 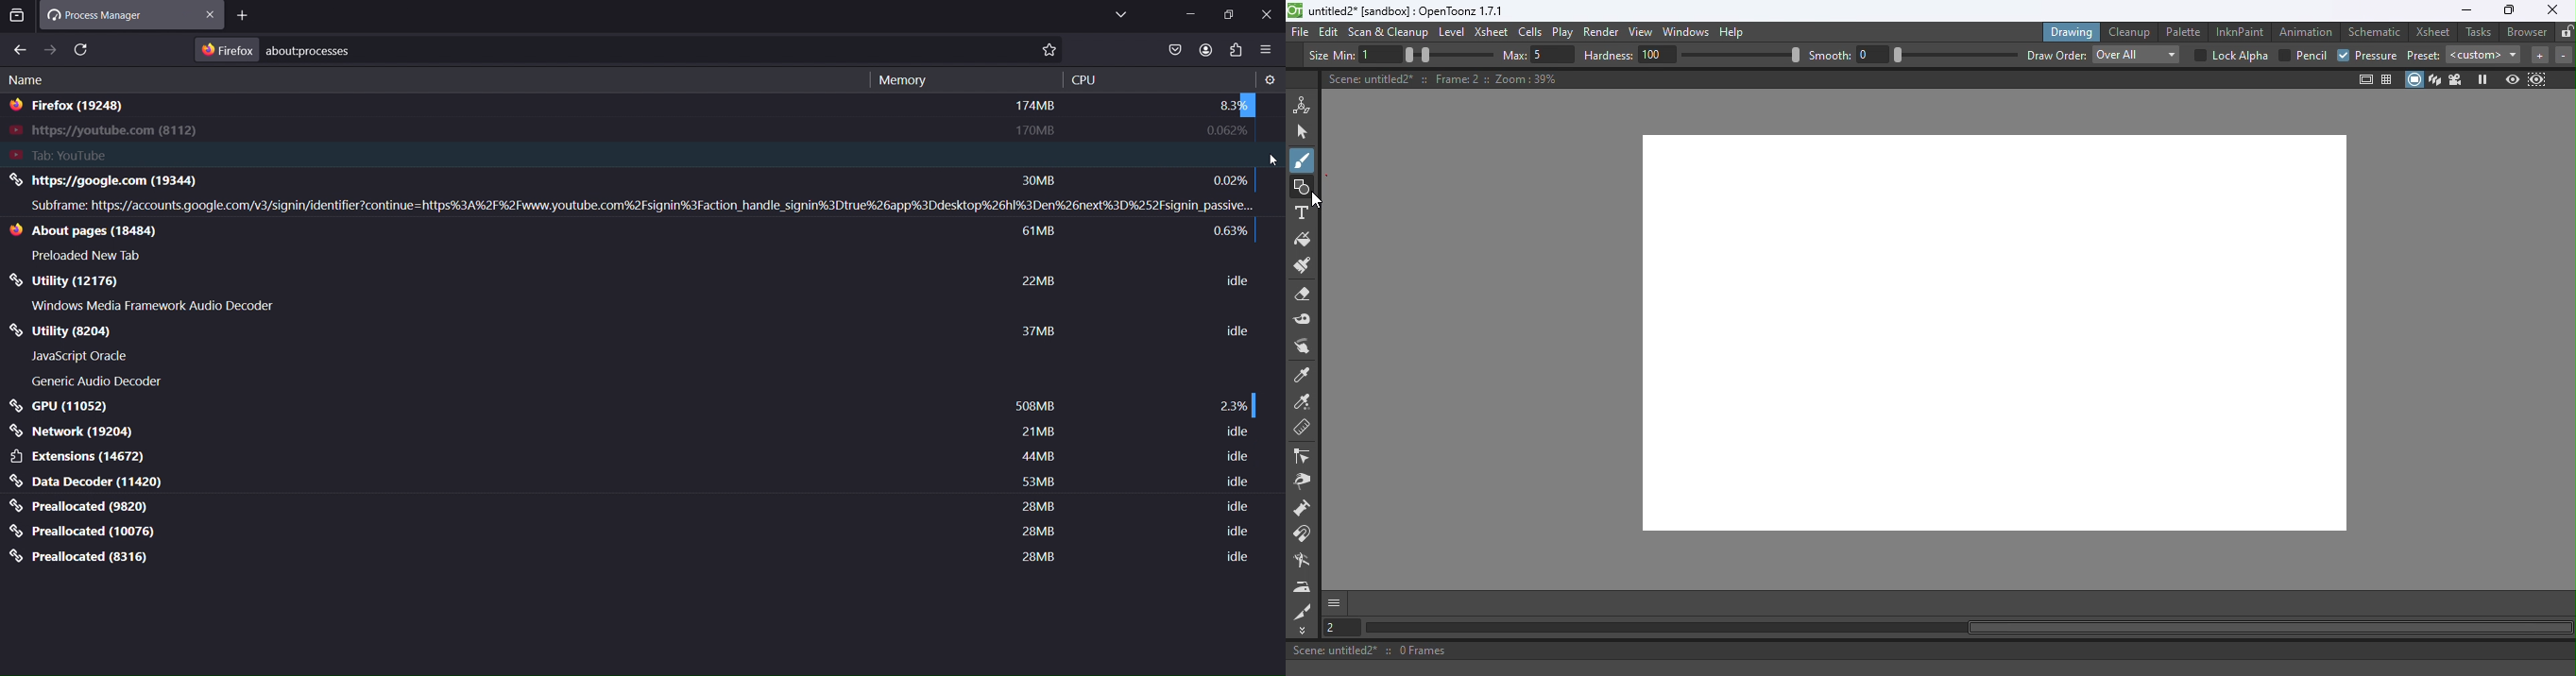 I want to click on 61 mb, so click(x=1041, y=233).